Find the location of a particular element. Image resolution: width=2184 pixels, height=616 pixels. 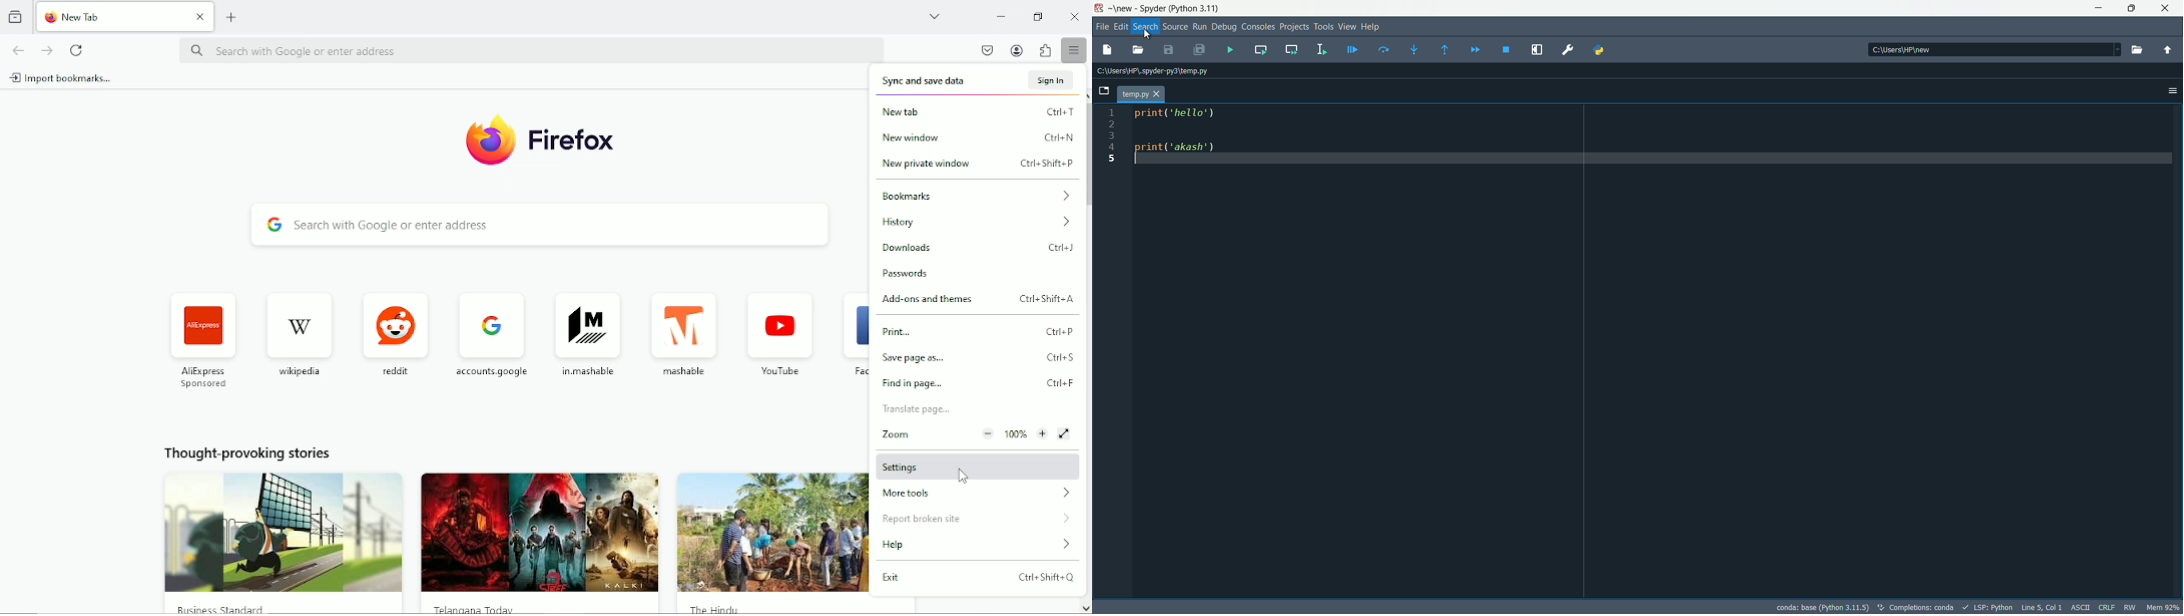

Passwords is located at coordinates (921, 274).